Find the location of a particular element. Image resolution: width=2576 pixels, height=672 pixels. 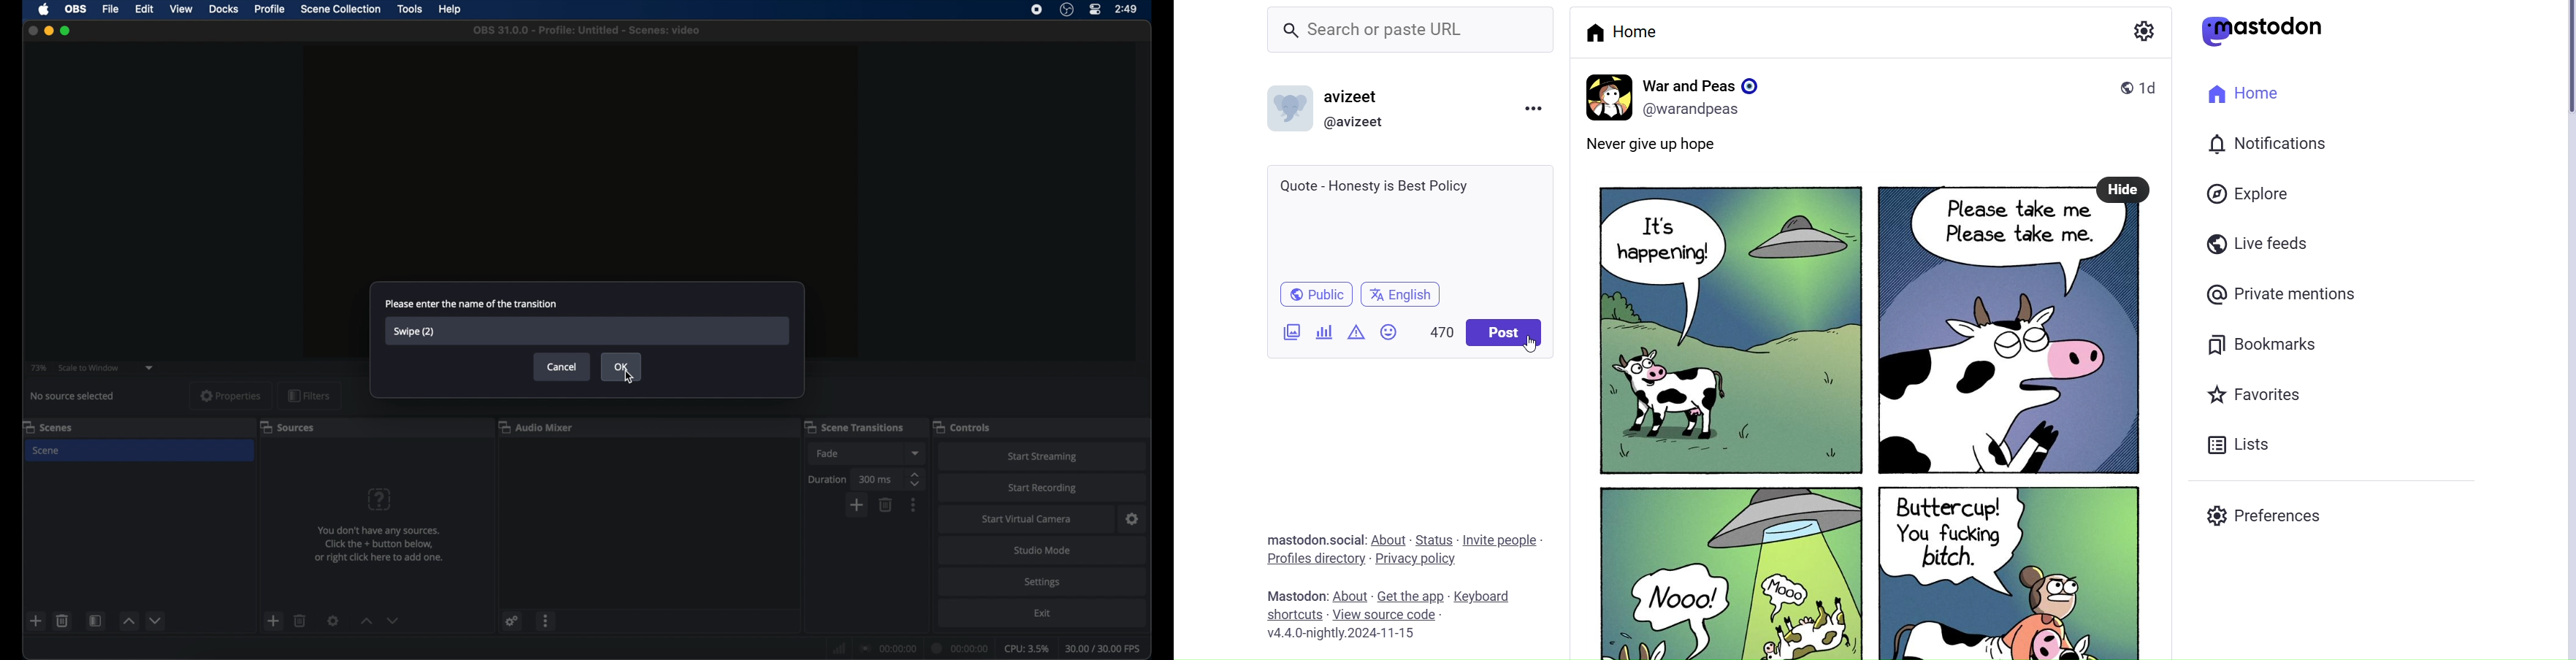

dropdown is located at coordinates (149, 368).